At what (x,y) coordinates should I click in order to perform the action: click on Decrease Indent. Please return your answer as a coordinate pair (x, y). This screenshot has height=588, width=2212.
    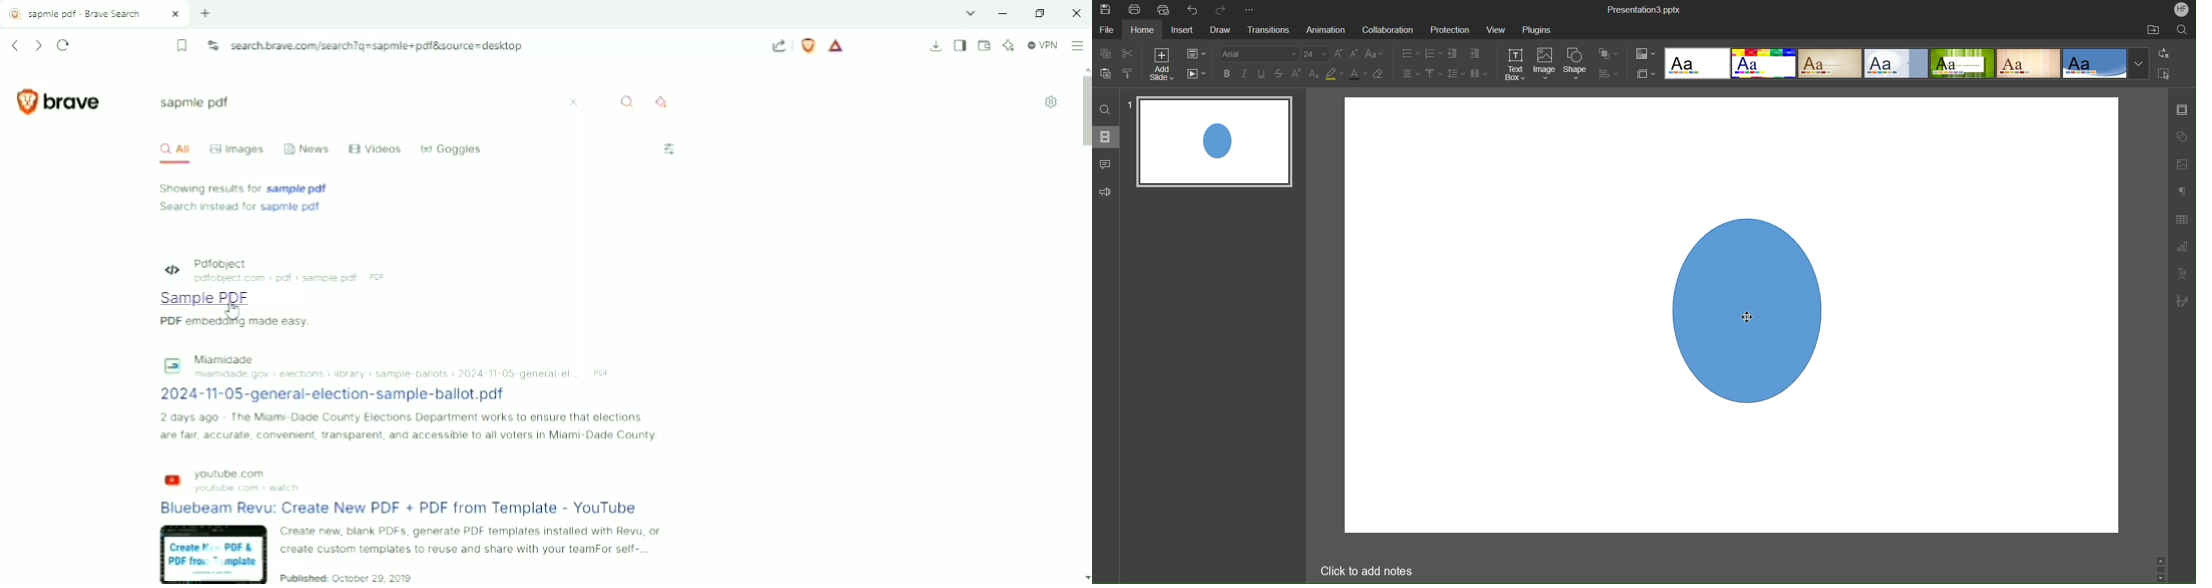
    Looking at the image, I should click on (1454, 54).